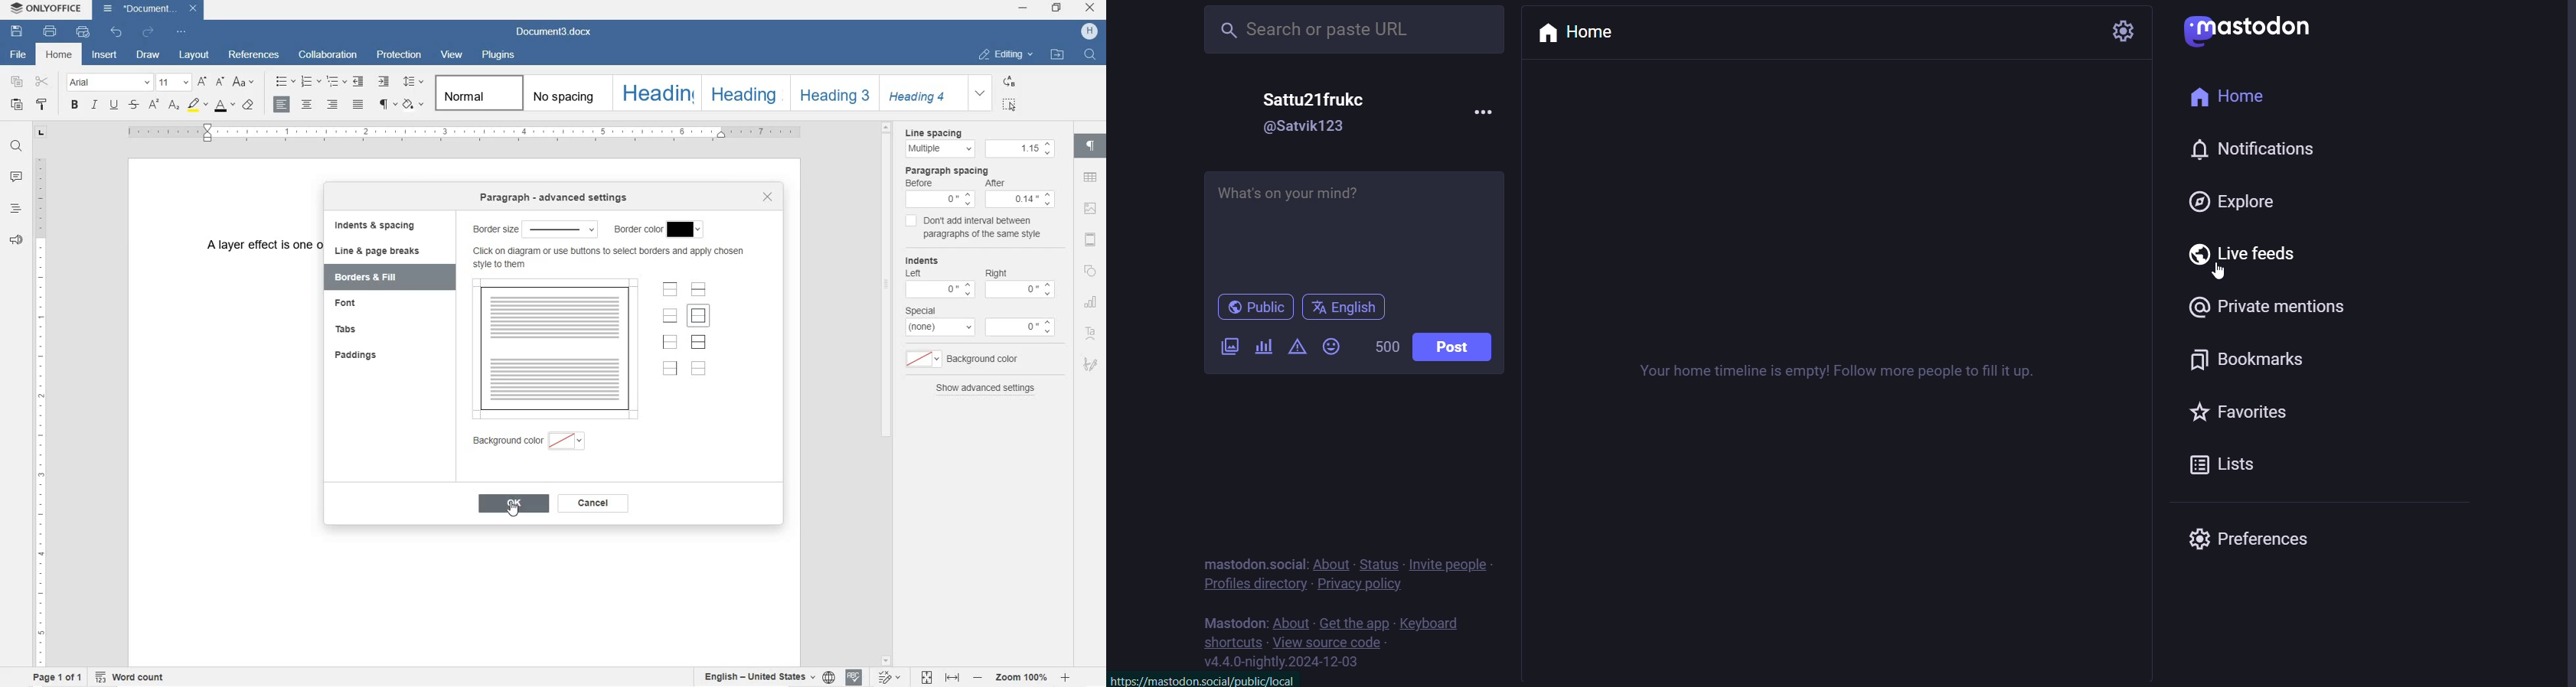  Describe the element at coordinates (892, 675) in the screenshot. I see `TRACK CHANGES` at that location.